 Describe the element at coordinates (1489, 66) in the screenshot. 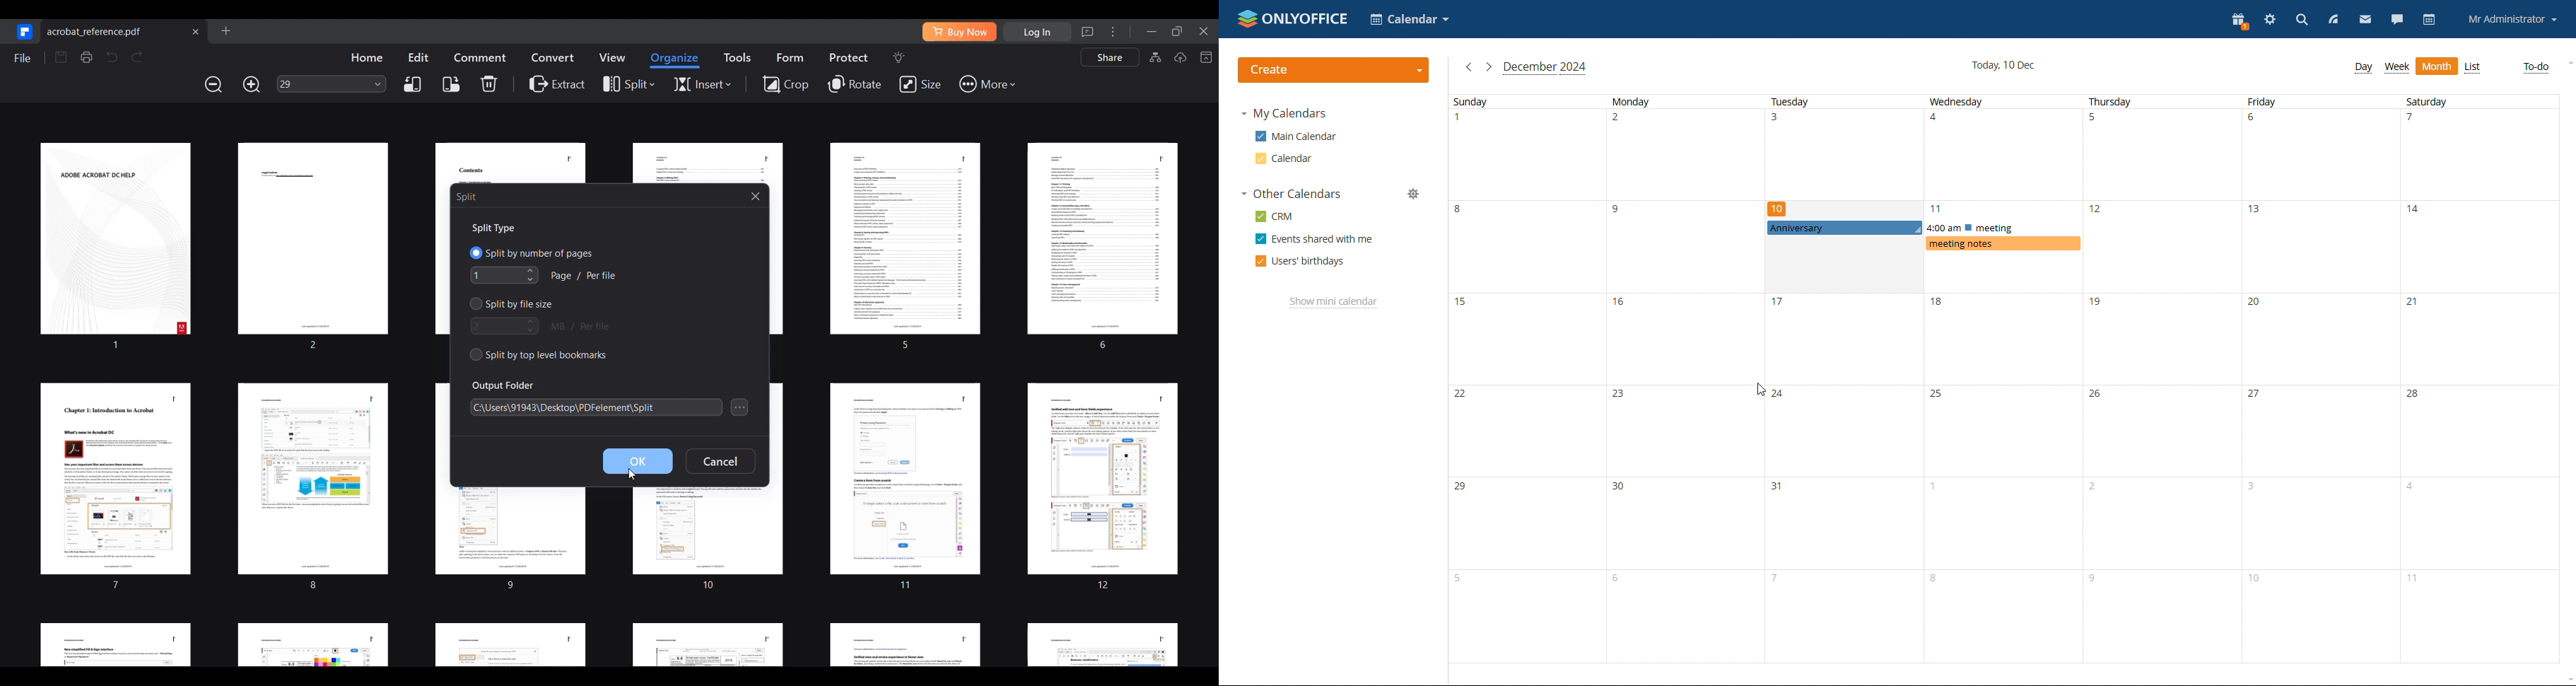

I see `next month` at that location.